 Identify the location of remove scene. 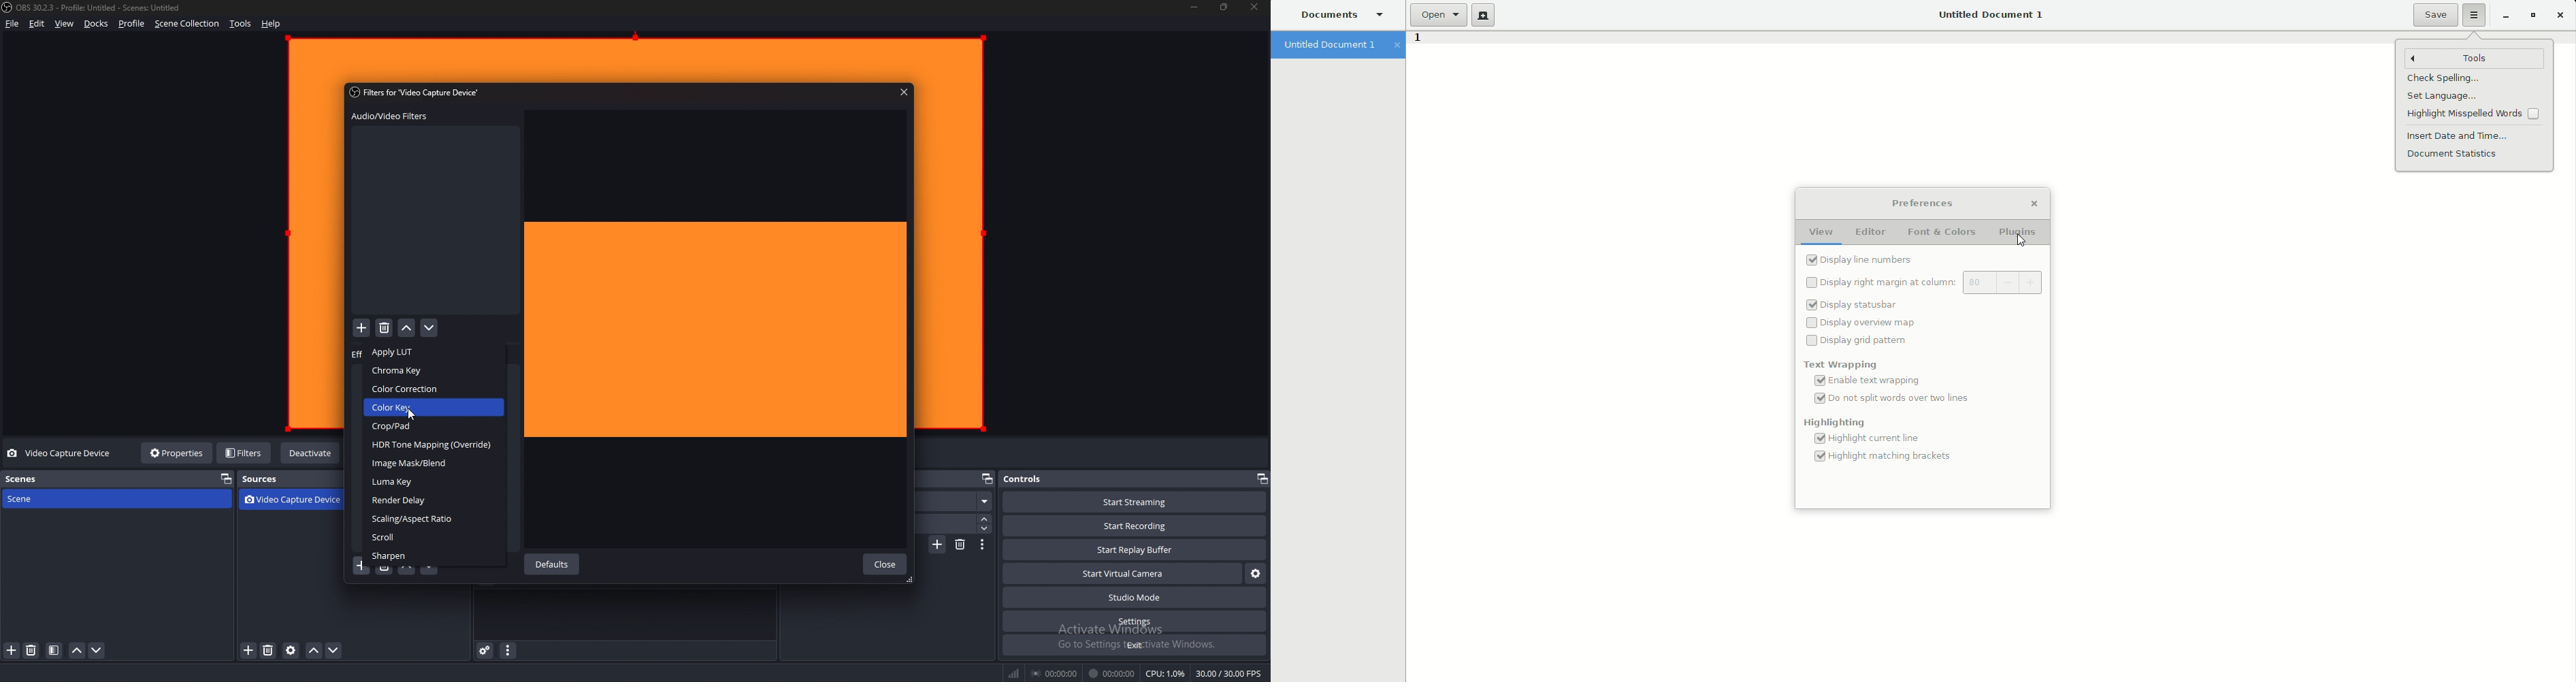
(32, 651).